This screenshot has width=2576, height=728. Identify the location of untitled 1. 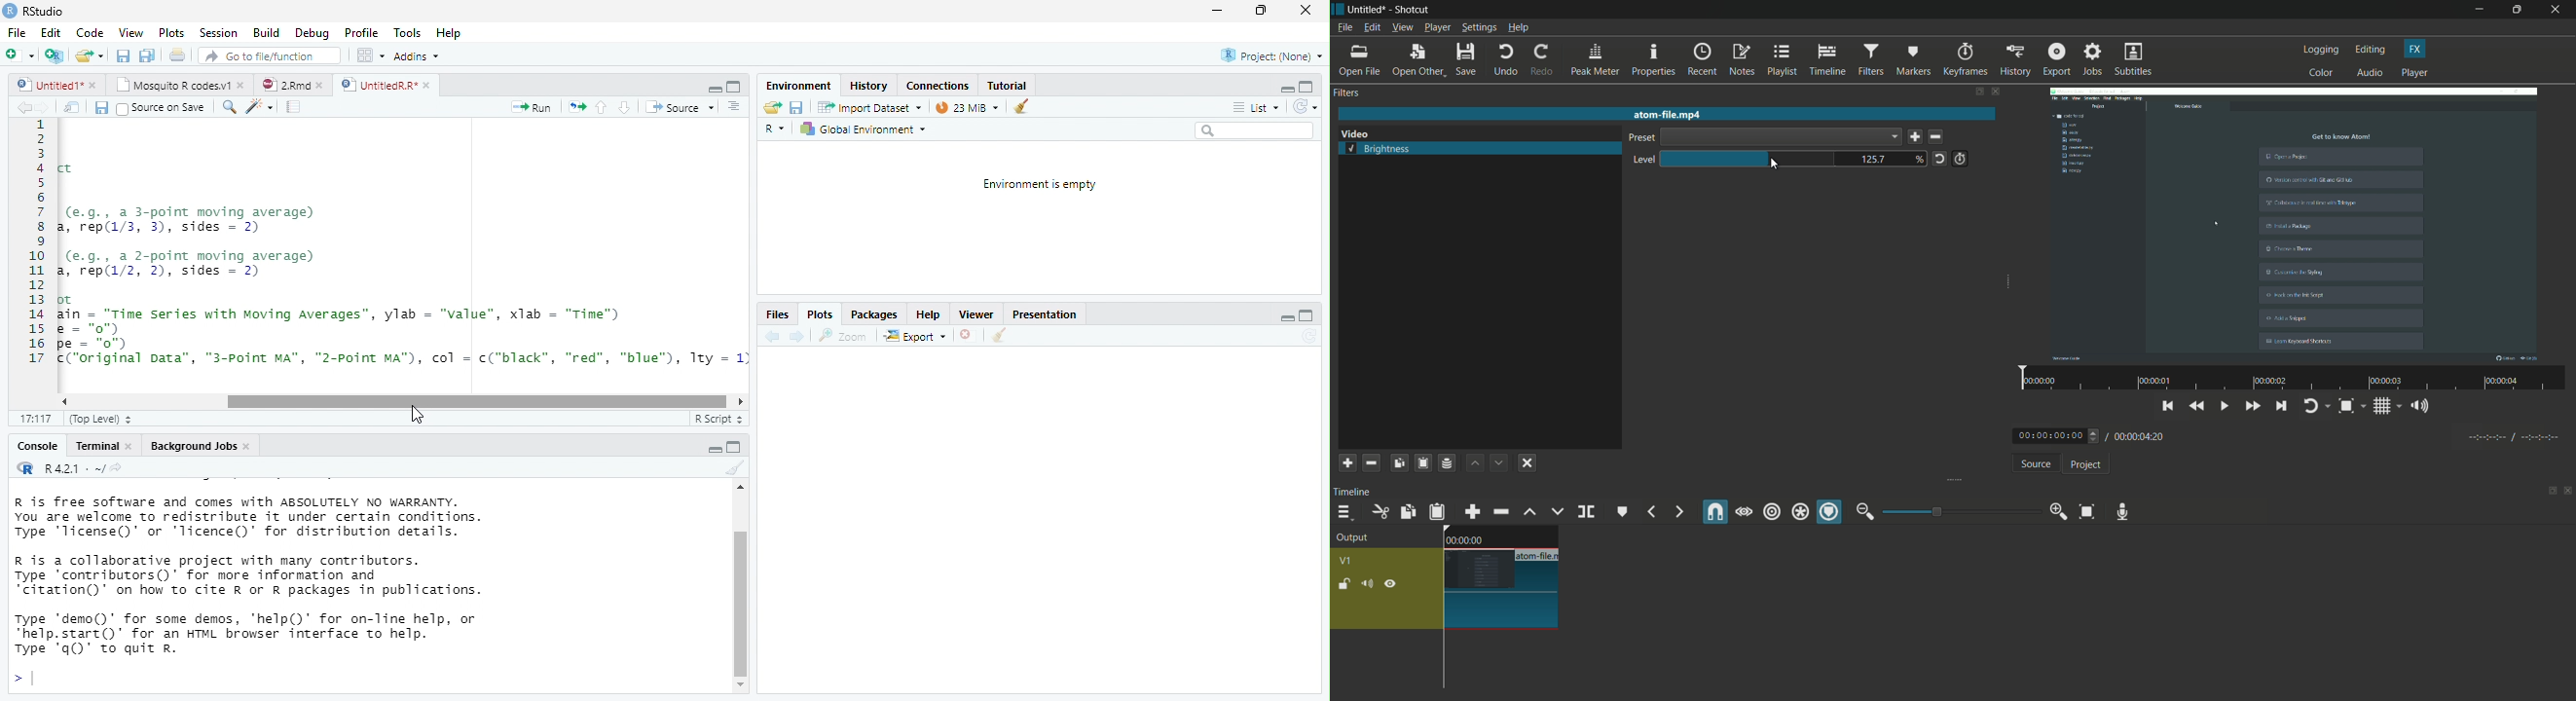
(45, 84).